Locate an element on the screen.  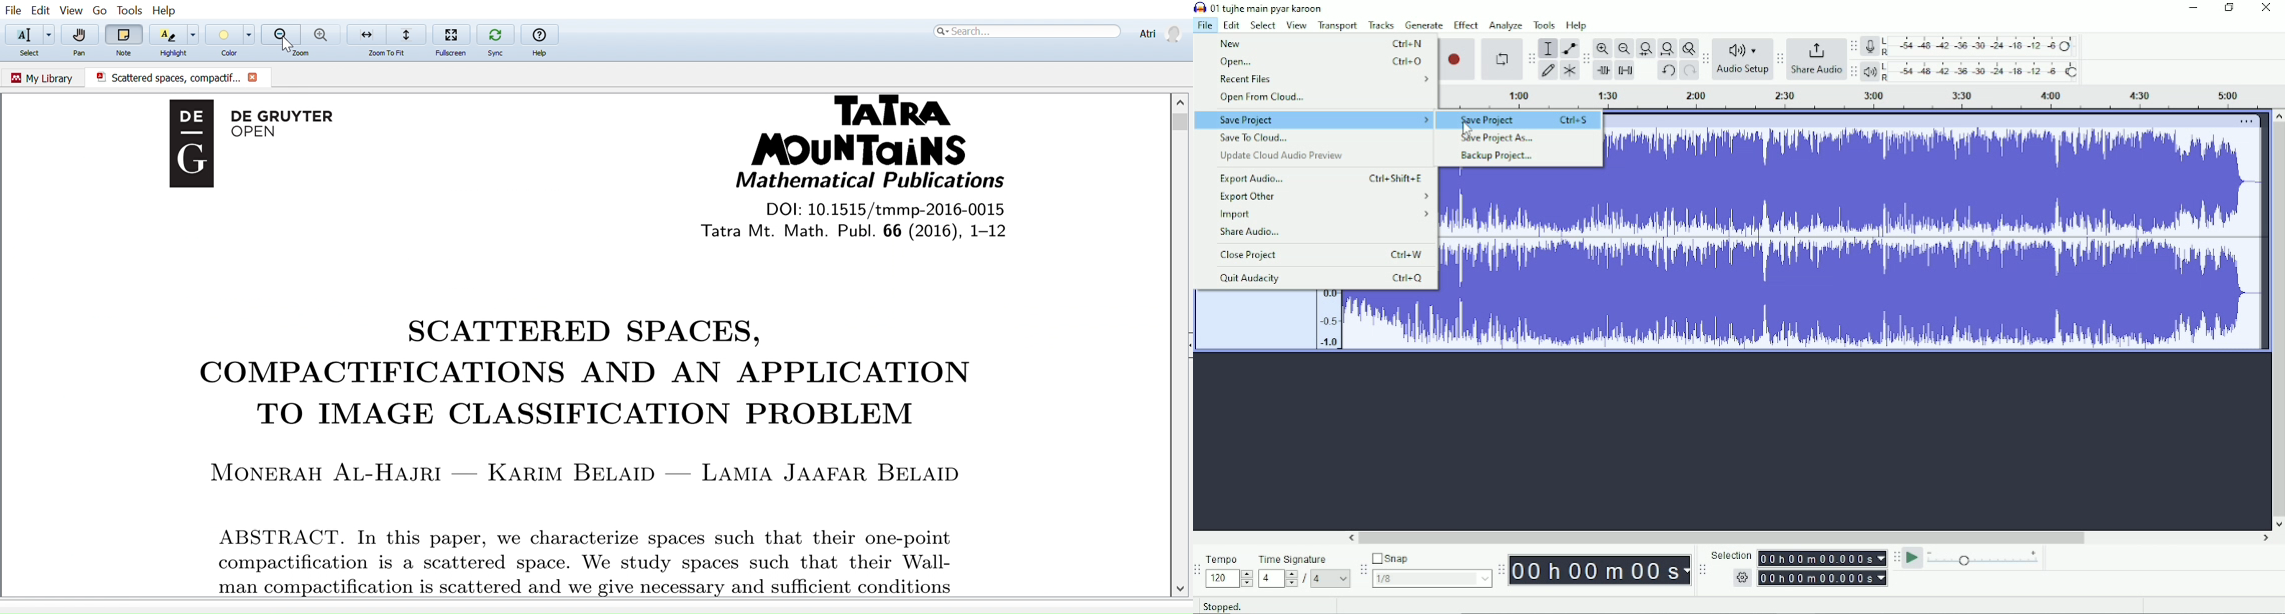
Help is located at coordinates (1578, 24).